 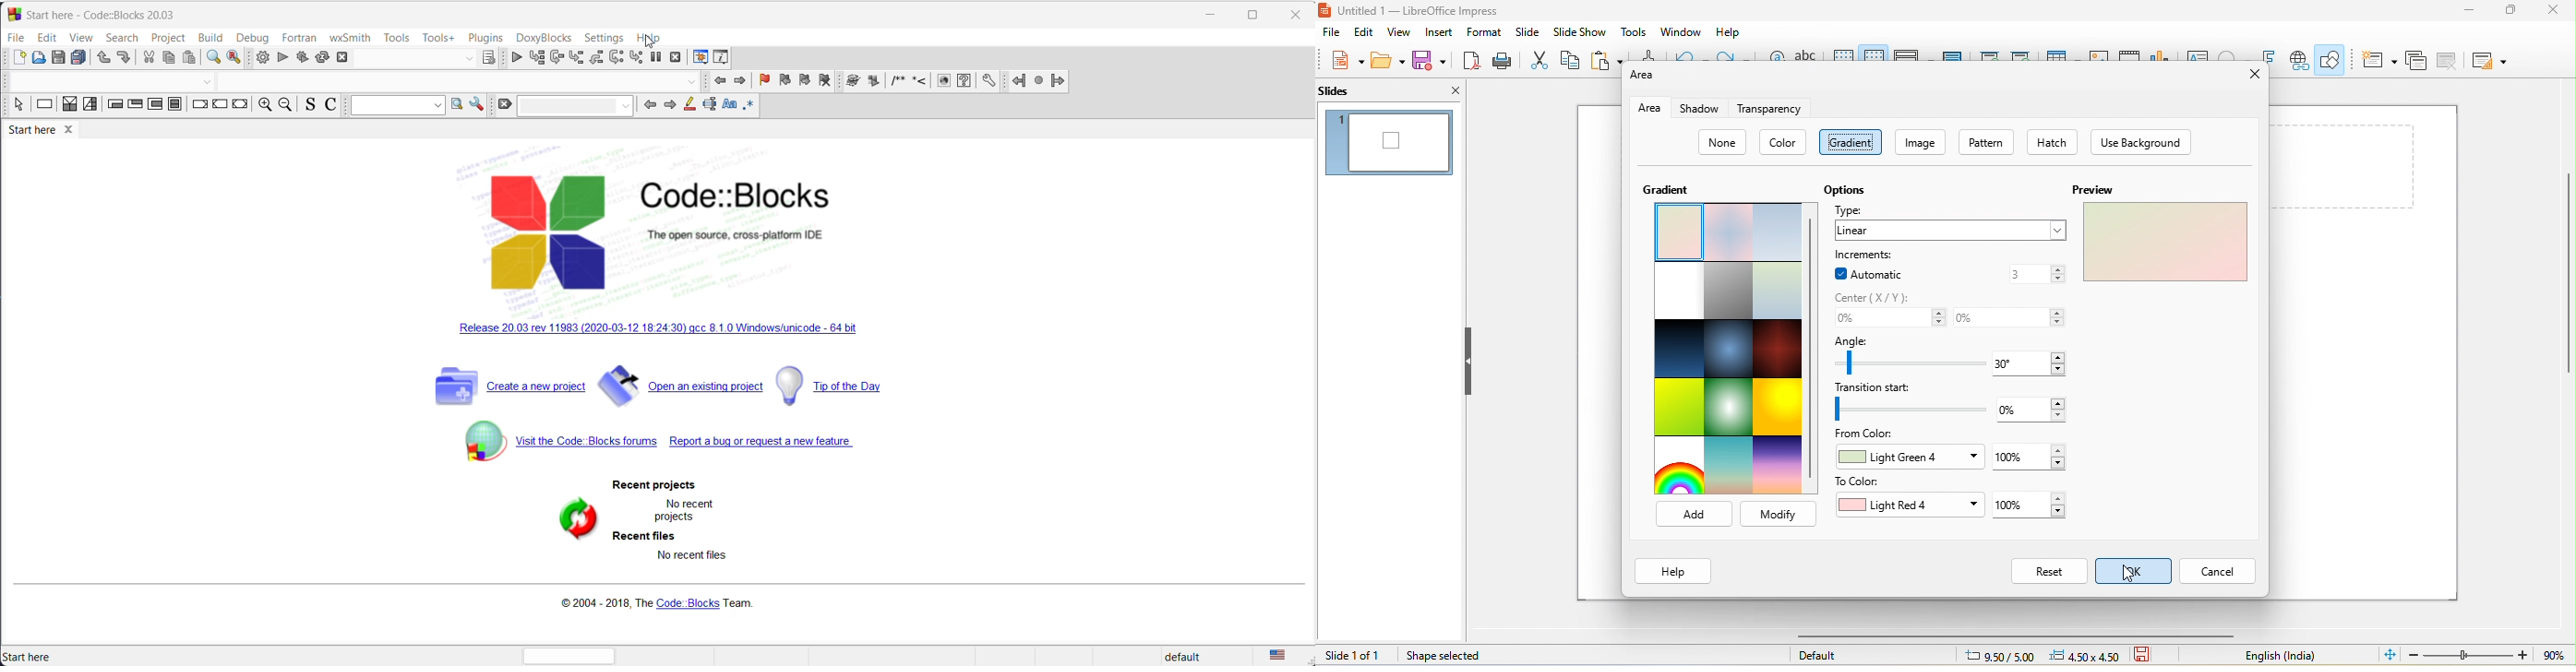 What do you see at coordinates (2052, 142) in the screenshot?
I see `hatch` at bounding box center [2052, 142].